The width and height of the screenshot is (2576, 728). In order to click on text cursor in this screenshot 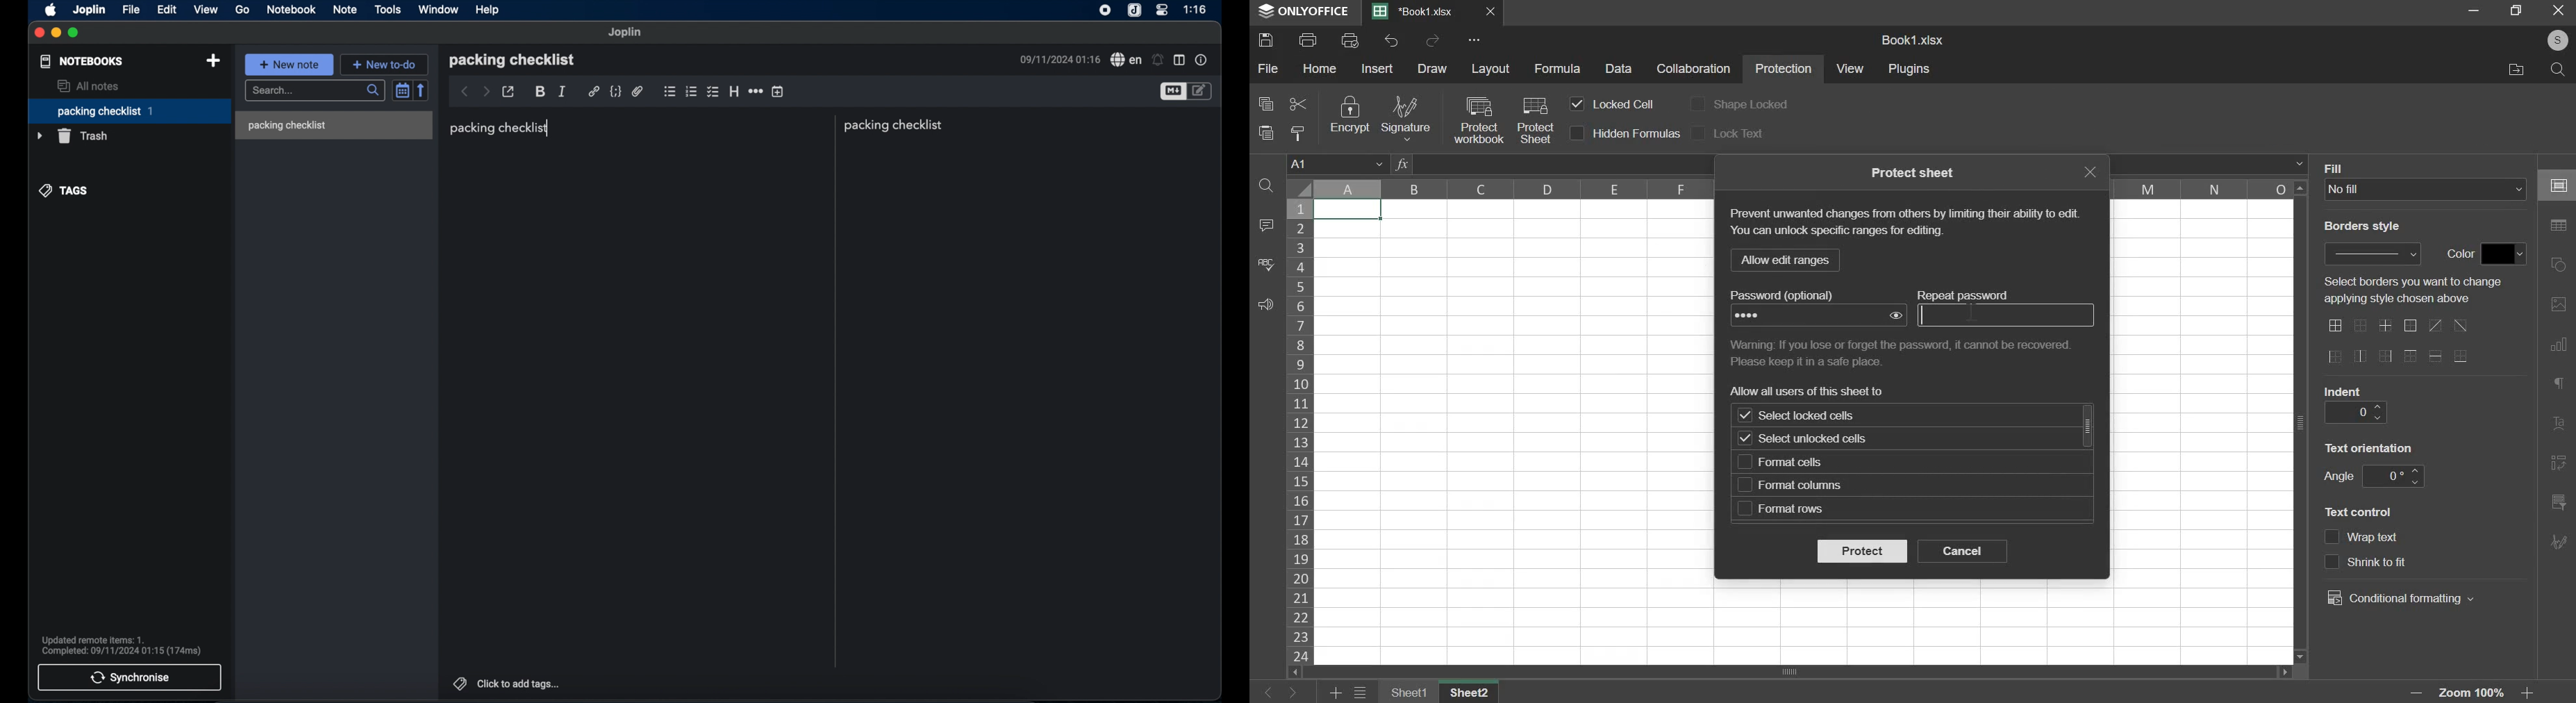, I will do `click(1973, 313)`.